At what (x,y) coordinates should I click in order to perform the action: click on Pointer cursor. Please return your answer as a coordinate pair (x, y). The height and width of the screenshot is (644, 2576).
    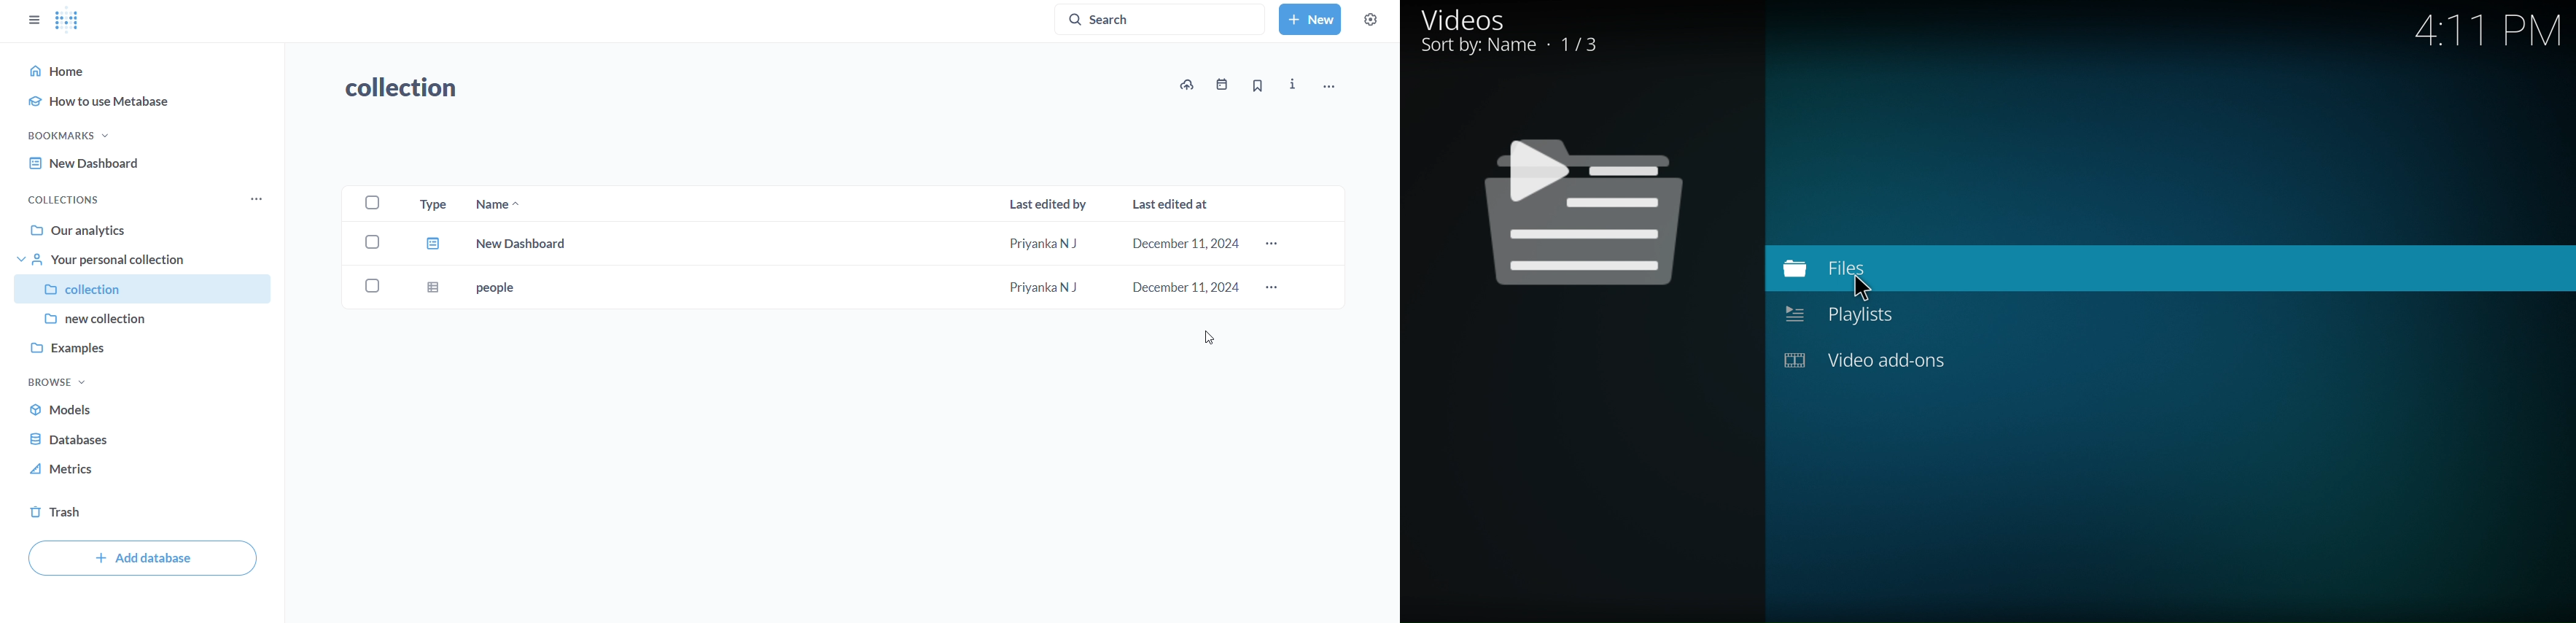
    Looking at the image, I should click on (1870, 289).